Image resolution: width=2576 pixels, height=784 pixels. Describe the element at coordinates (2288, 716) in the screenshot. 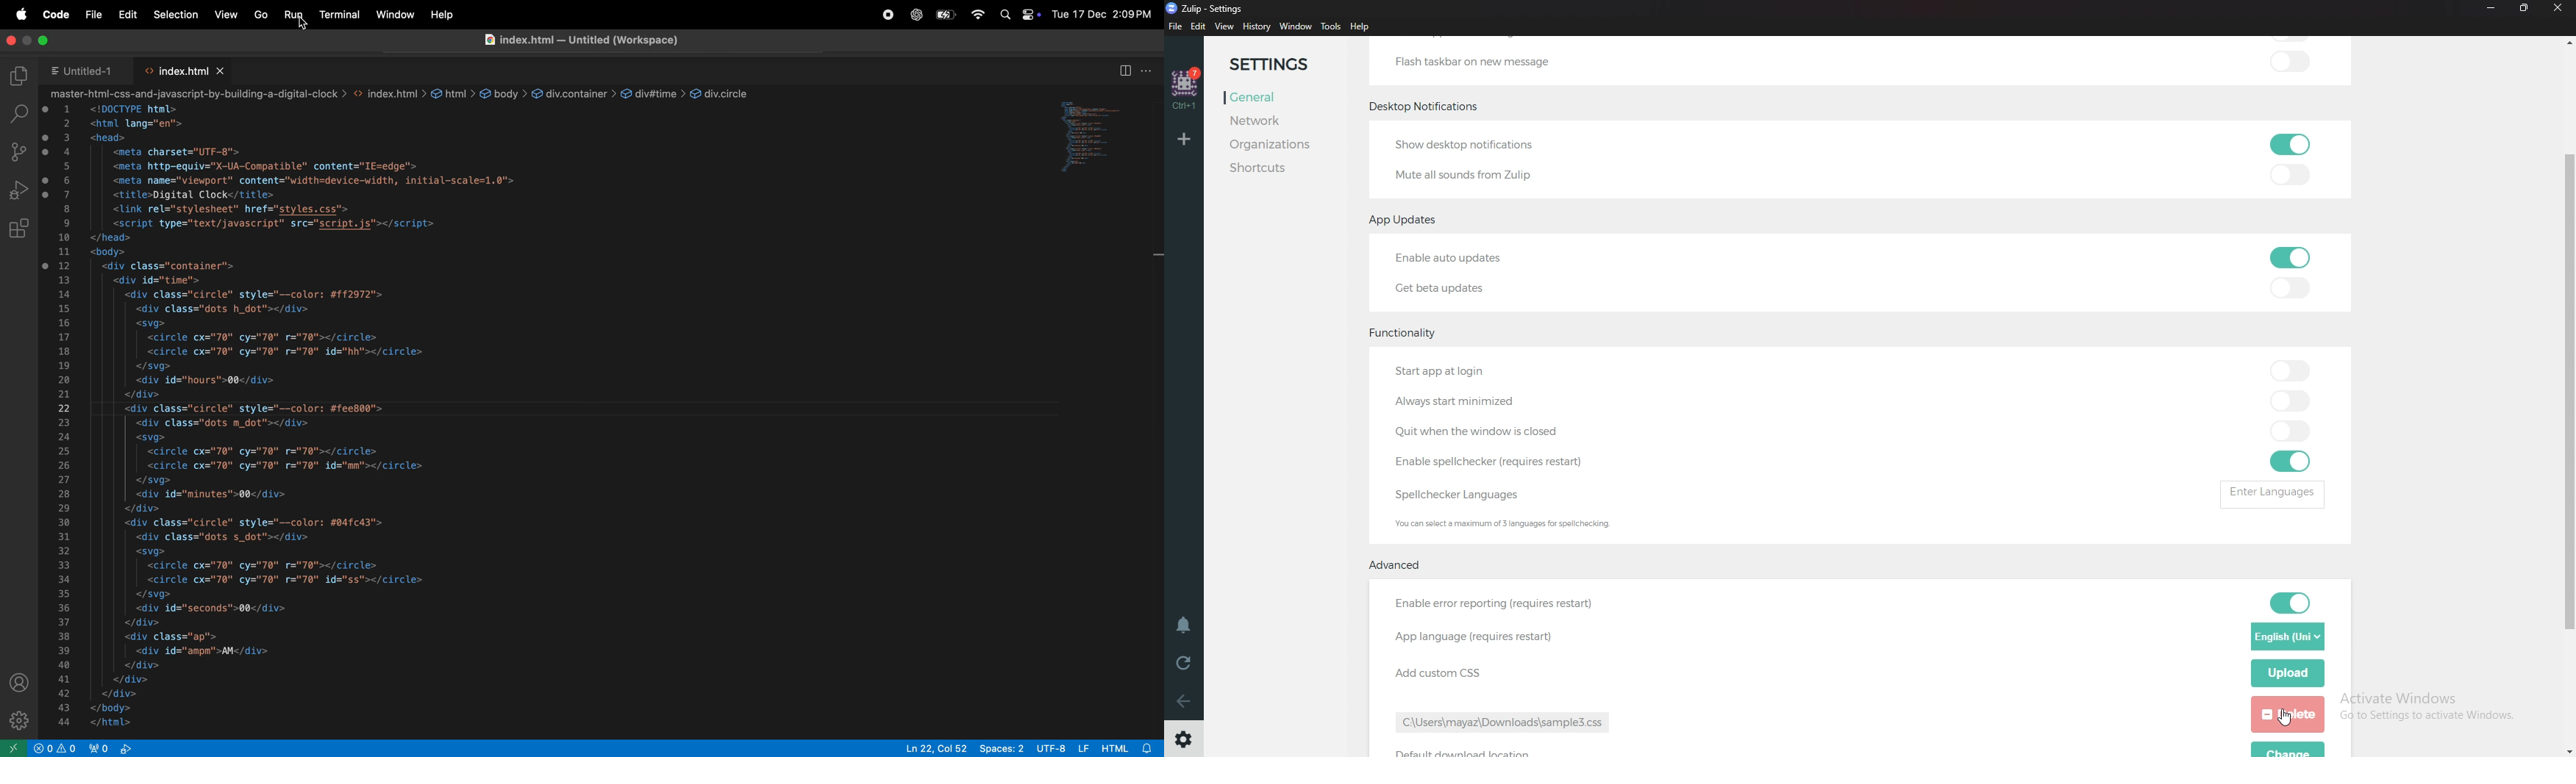

I see `Cursor` at that location.